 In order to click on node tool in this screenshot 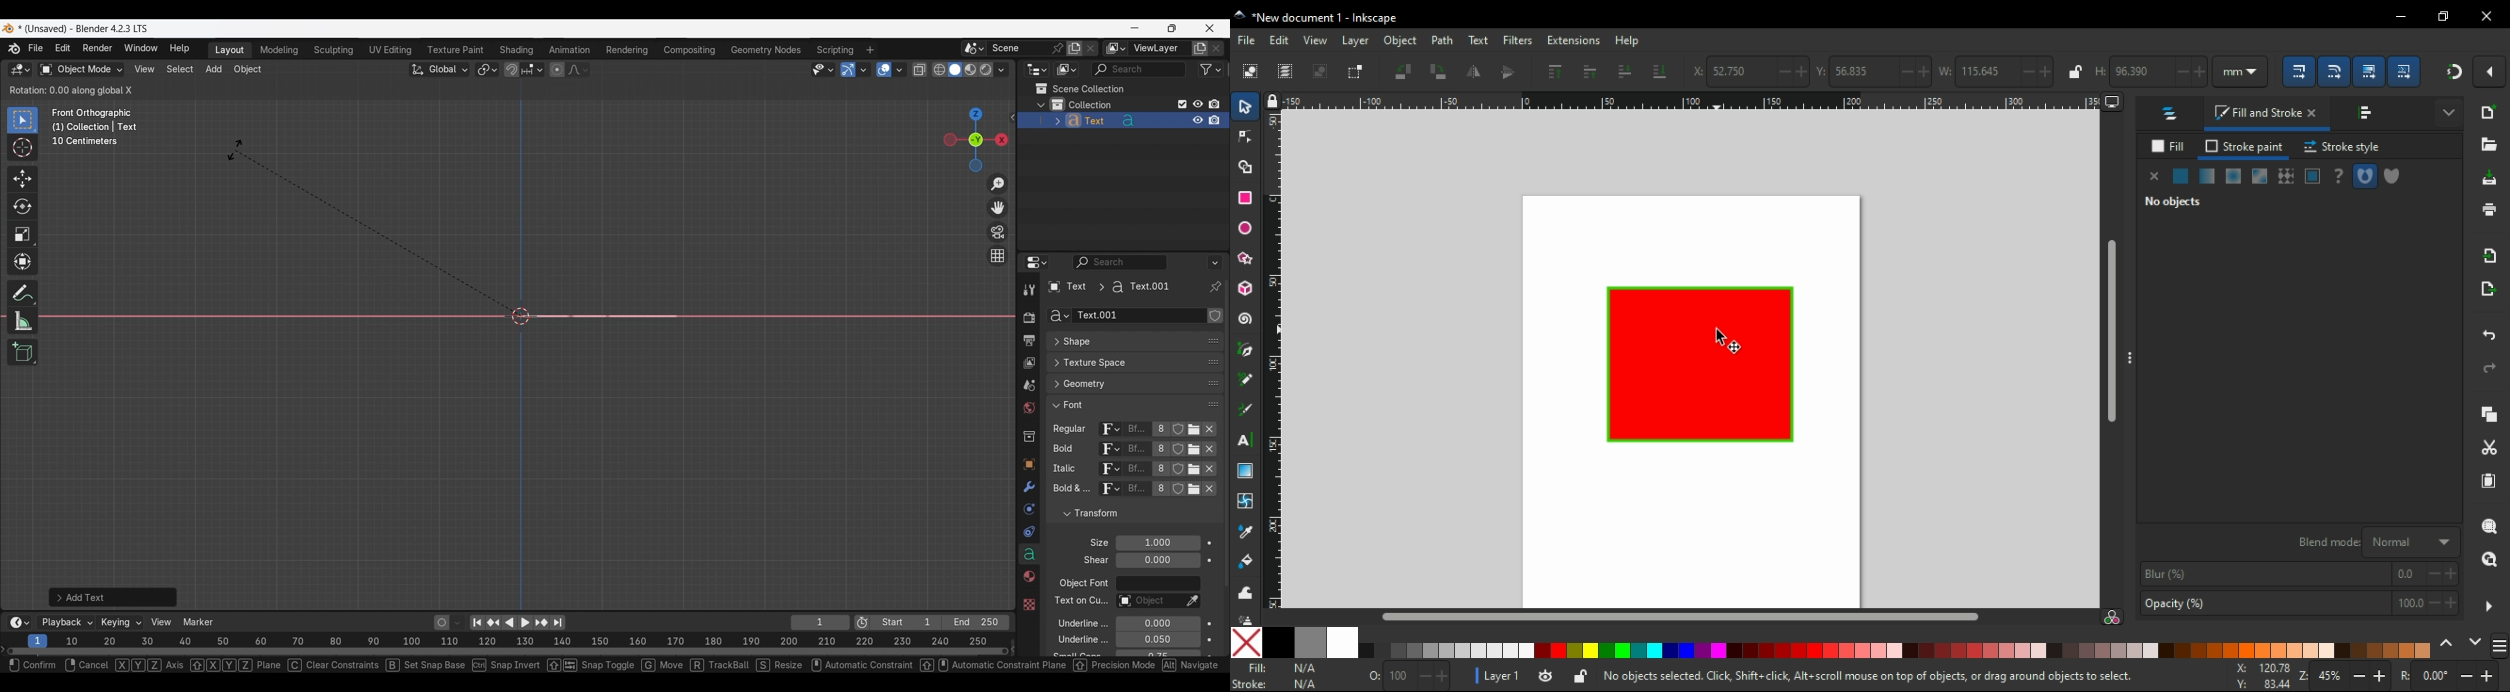, I will do `click(1246, 135)`.